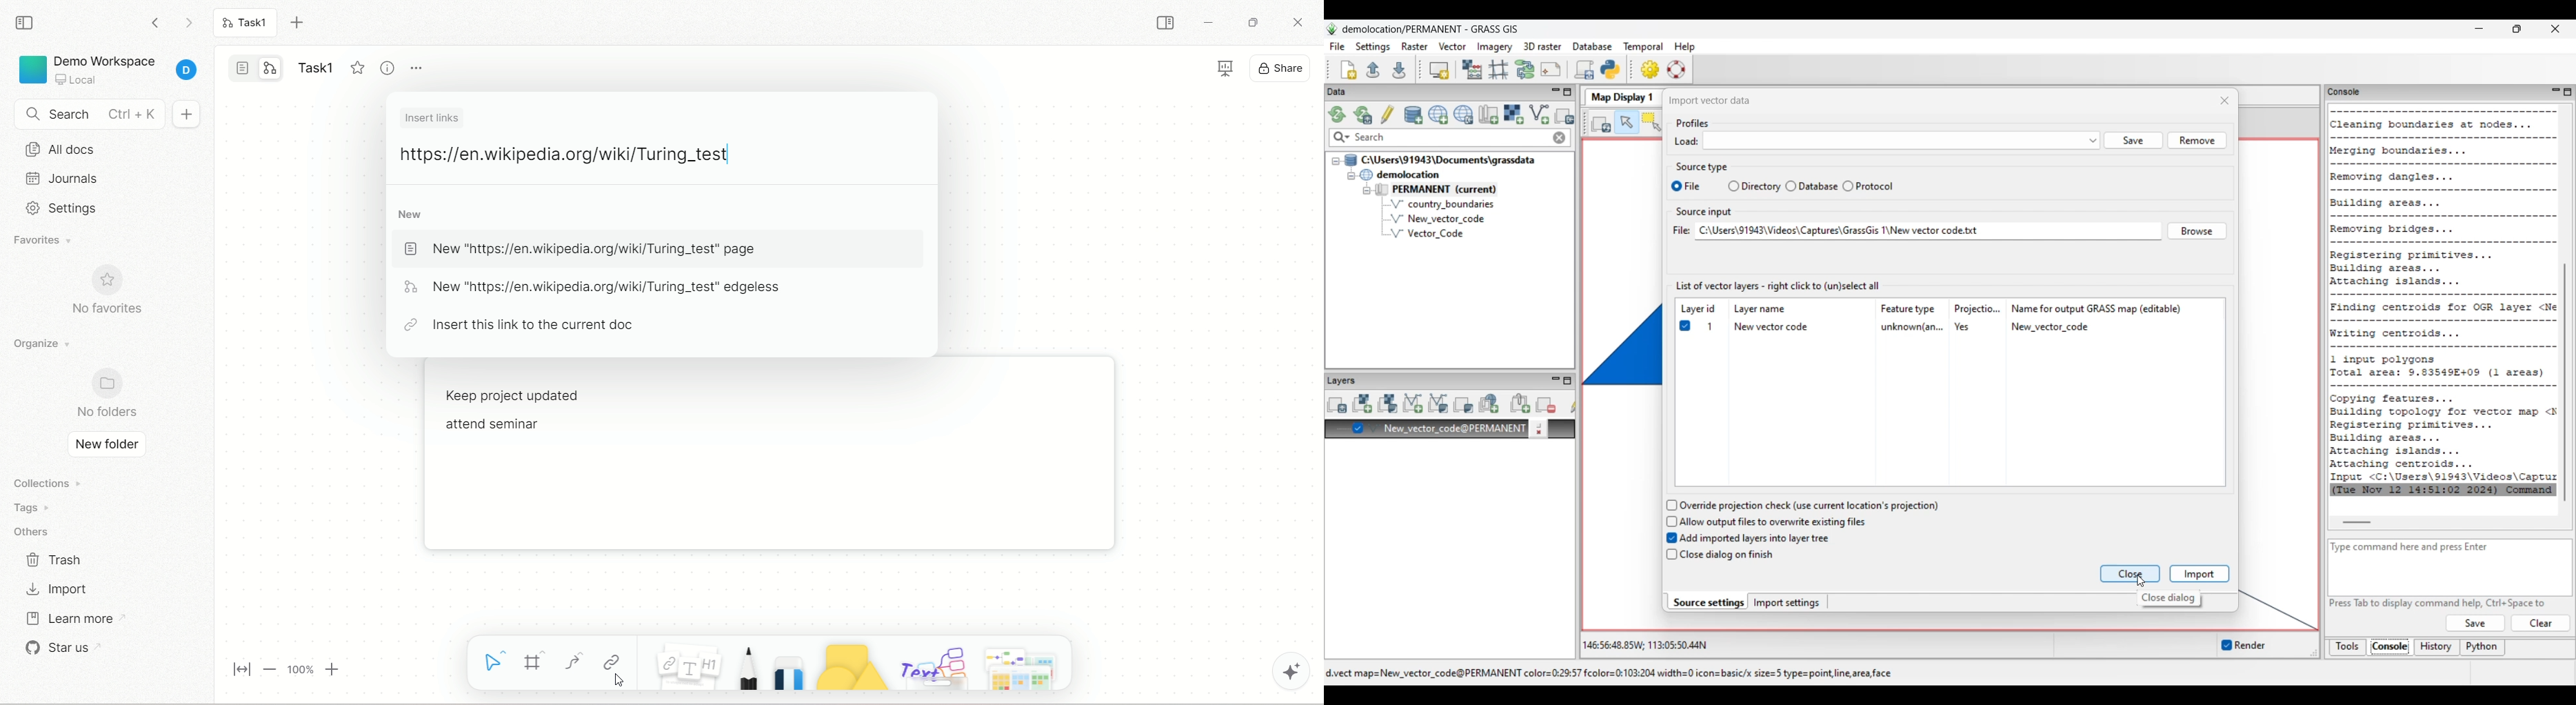 Image resolution: width=2576 pixels, height=728 pixels. I want to click on others, so click(932, 666).